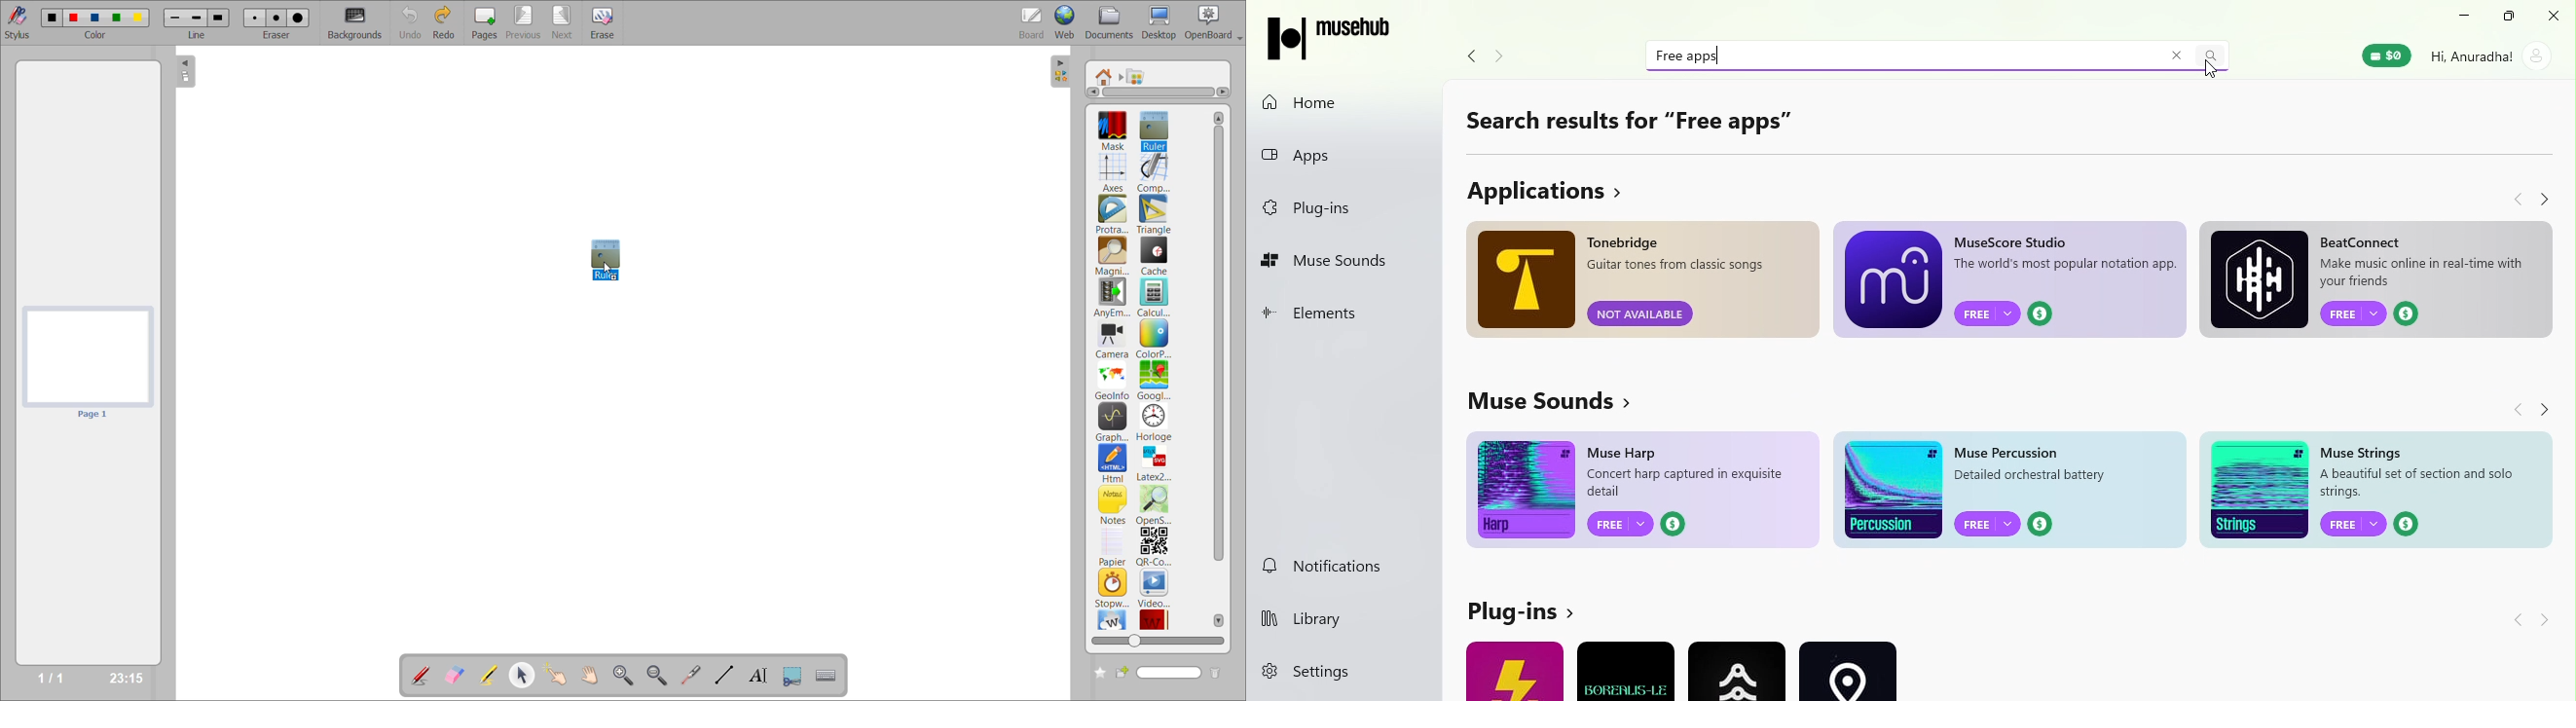 The height and width of the screenshot is (728, 2576). I want to click on Muse wallet, so click(2385, 57).